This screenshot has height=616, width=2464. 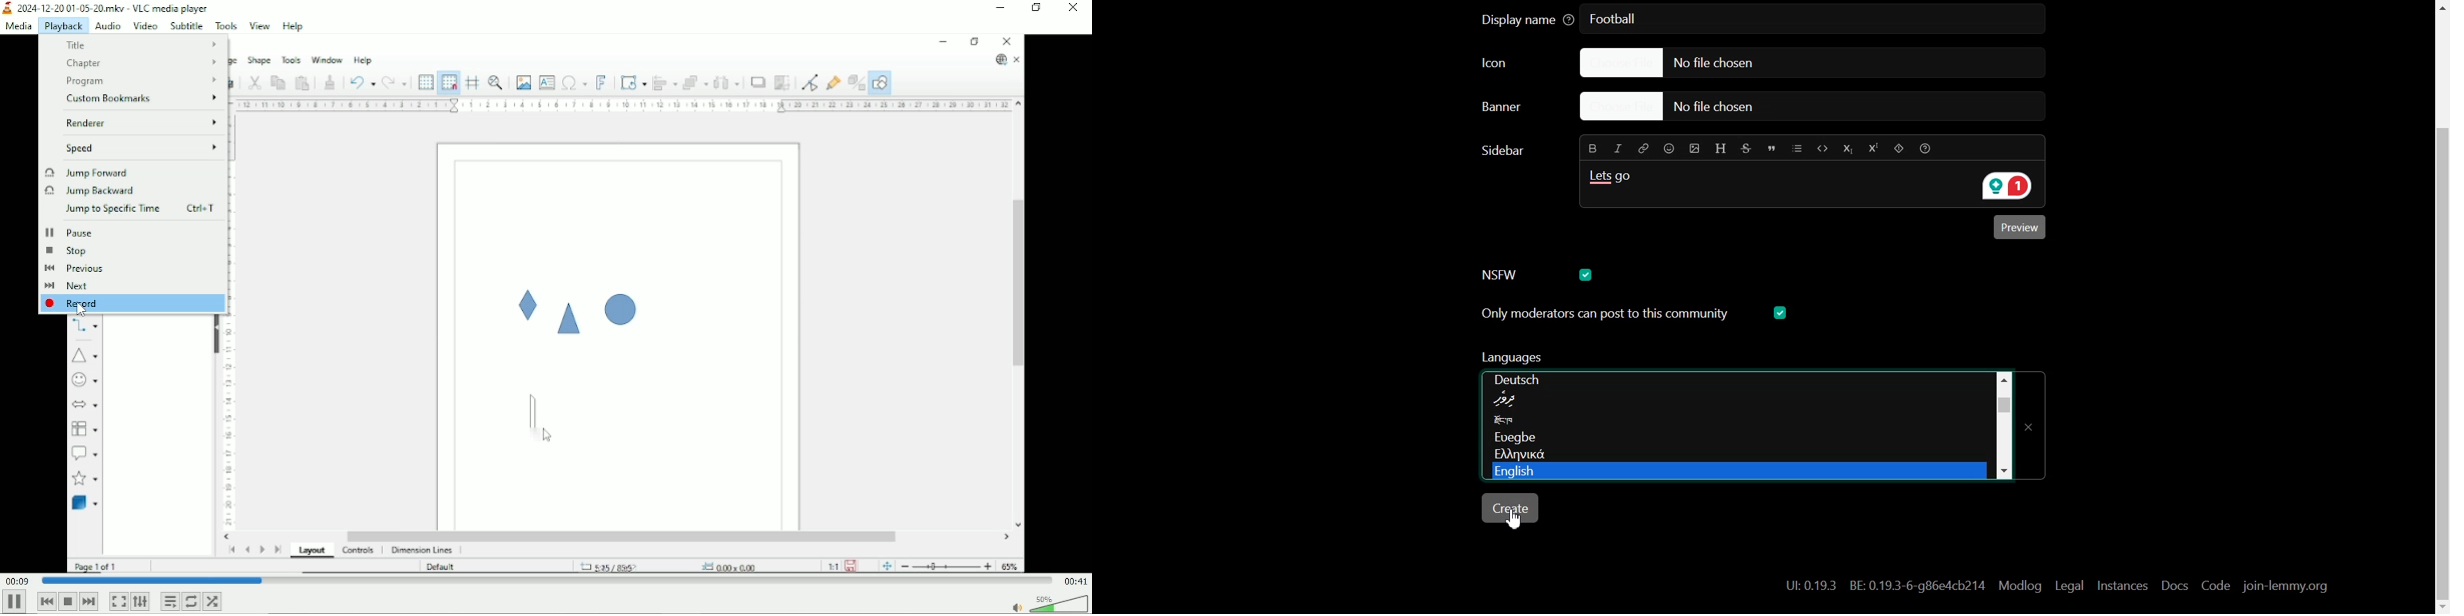 What do you see at coordinates (1618, 20) in the screenshot?
I see `Text` at bounding box center [1618, 20].